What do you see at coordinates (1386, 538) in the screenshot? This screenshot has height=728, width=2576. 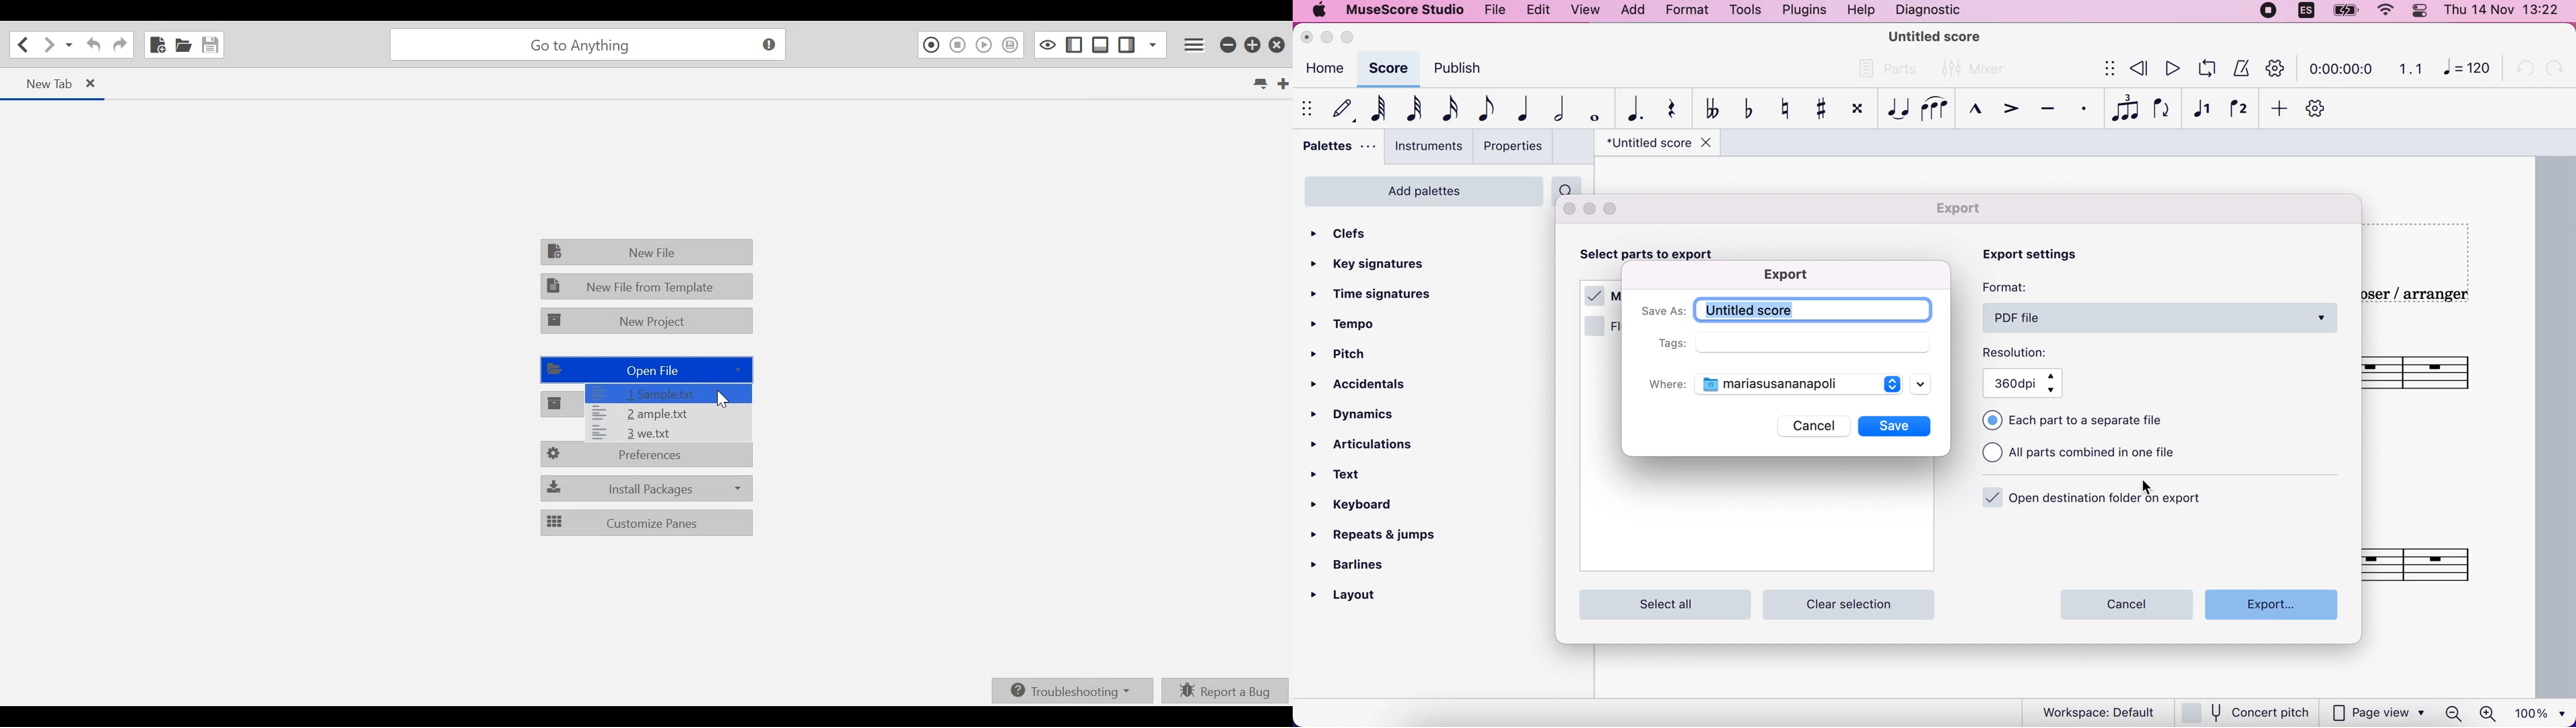 I see `repeats and jumps` at bounding box center [1386, 538].